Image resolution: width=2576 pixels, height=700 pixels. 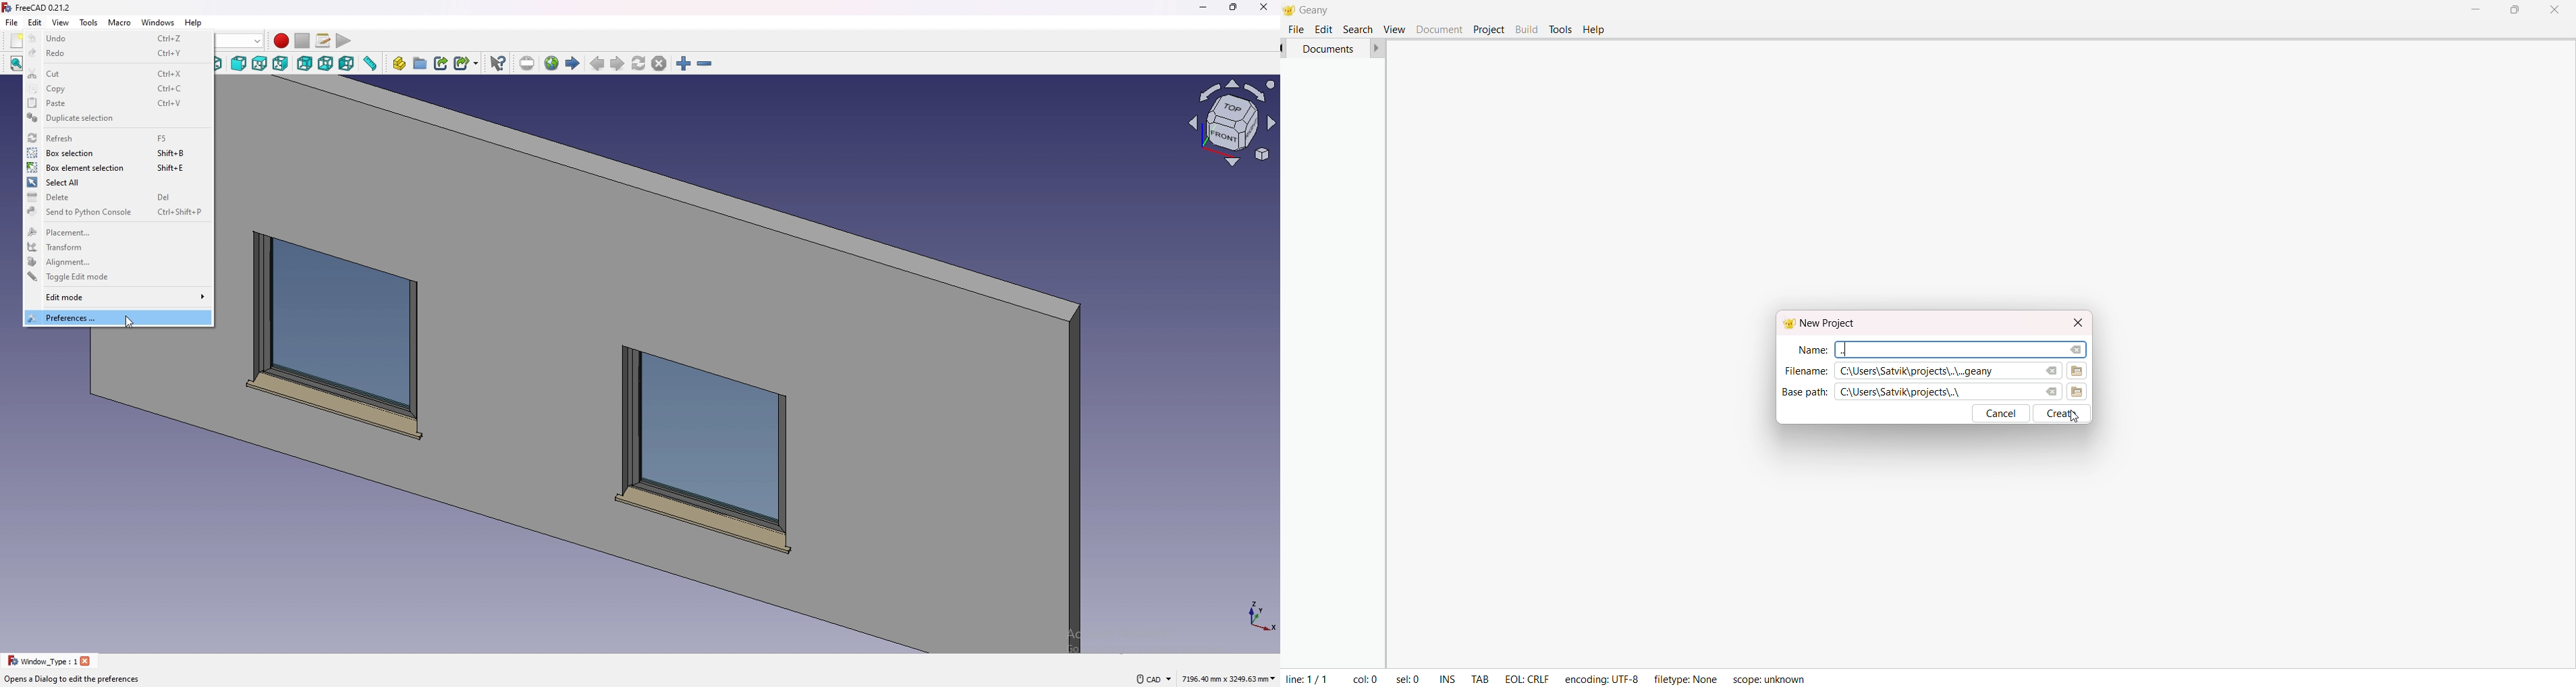 I want to click on create group, so click(x=422, y=63).